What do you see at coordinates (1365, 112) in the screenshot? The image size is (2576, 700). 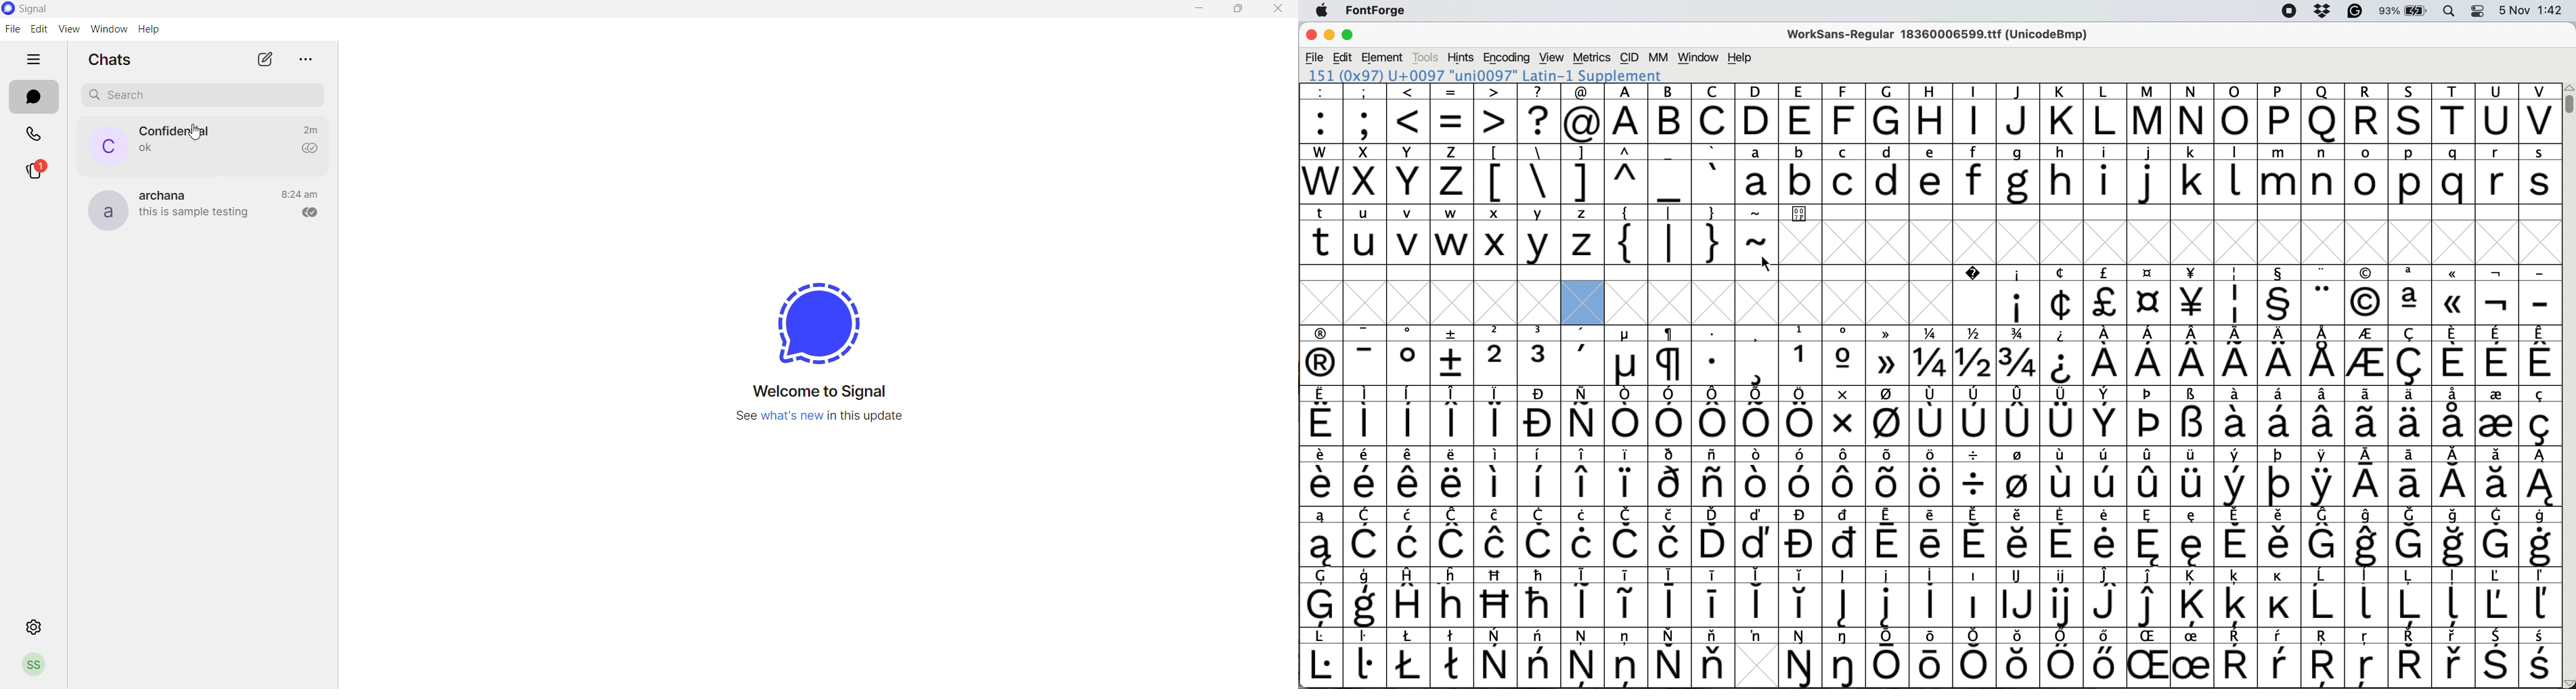 I see `;` at bounding box center [1365, 112].